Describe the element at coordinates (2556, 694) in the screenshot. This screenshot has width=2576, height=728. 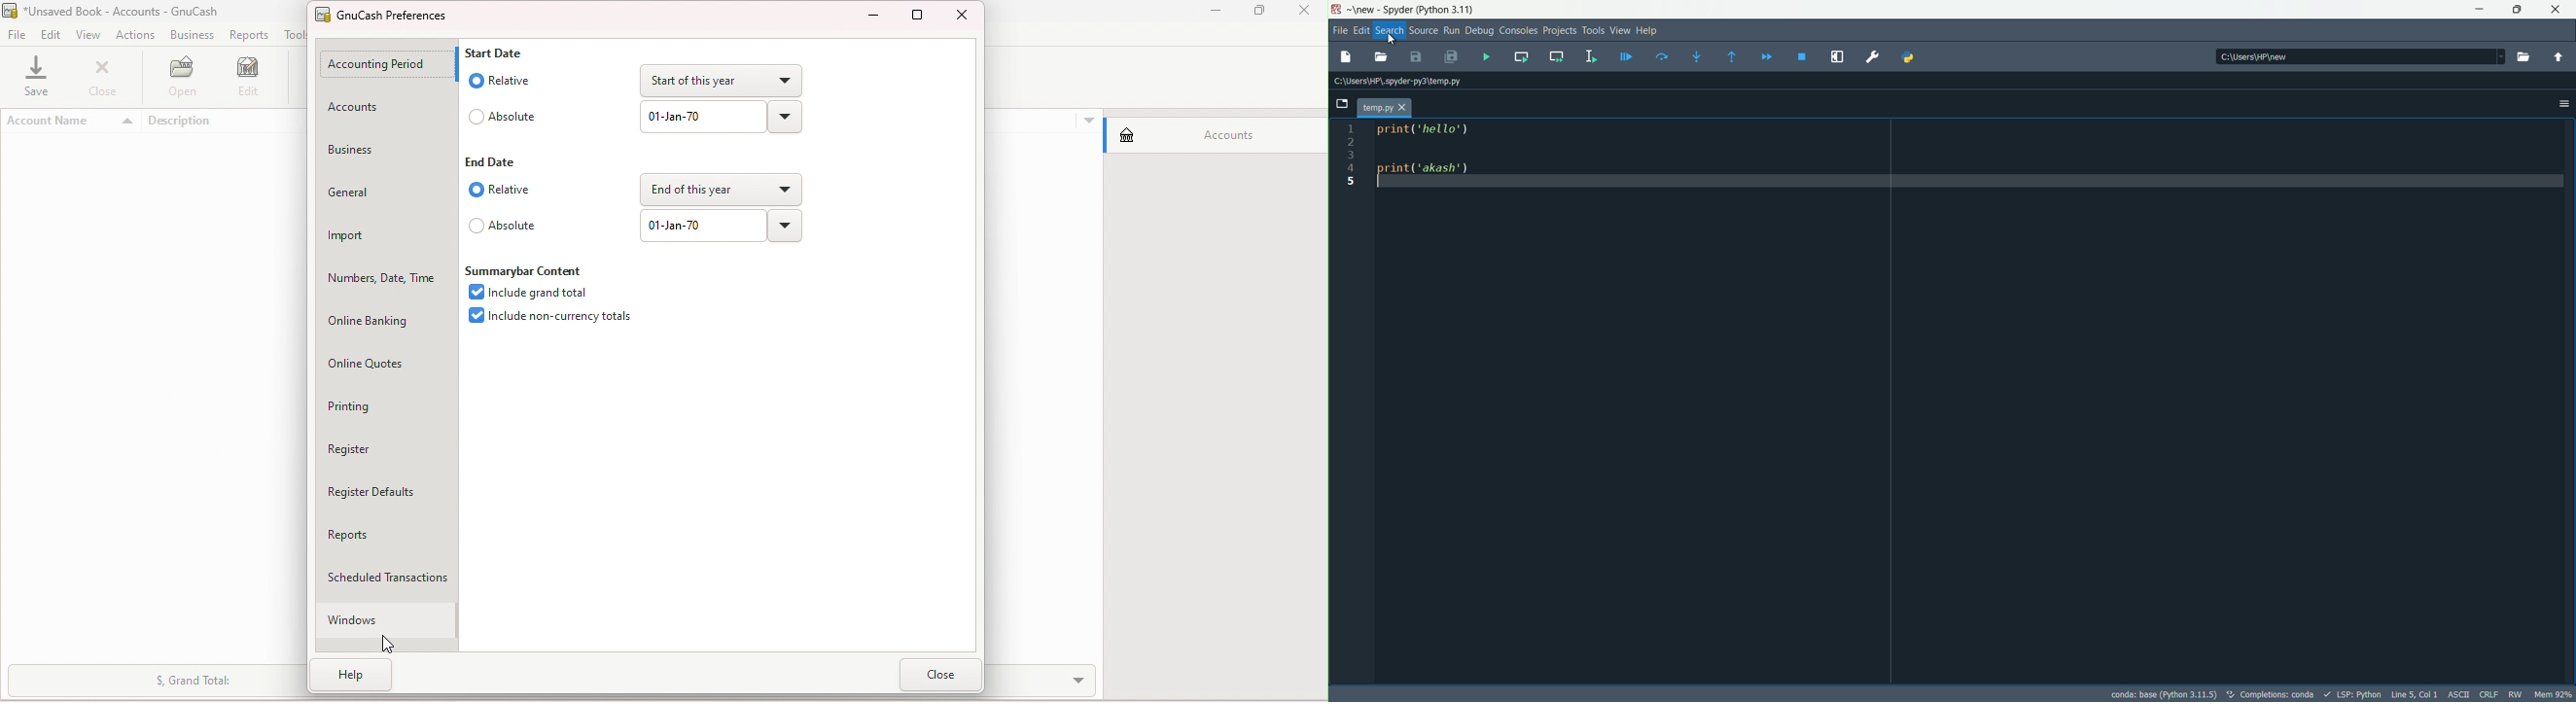
I see `memory usage` at that location.